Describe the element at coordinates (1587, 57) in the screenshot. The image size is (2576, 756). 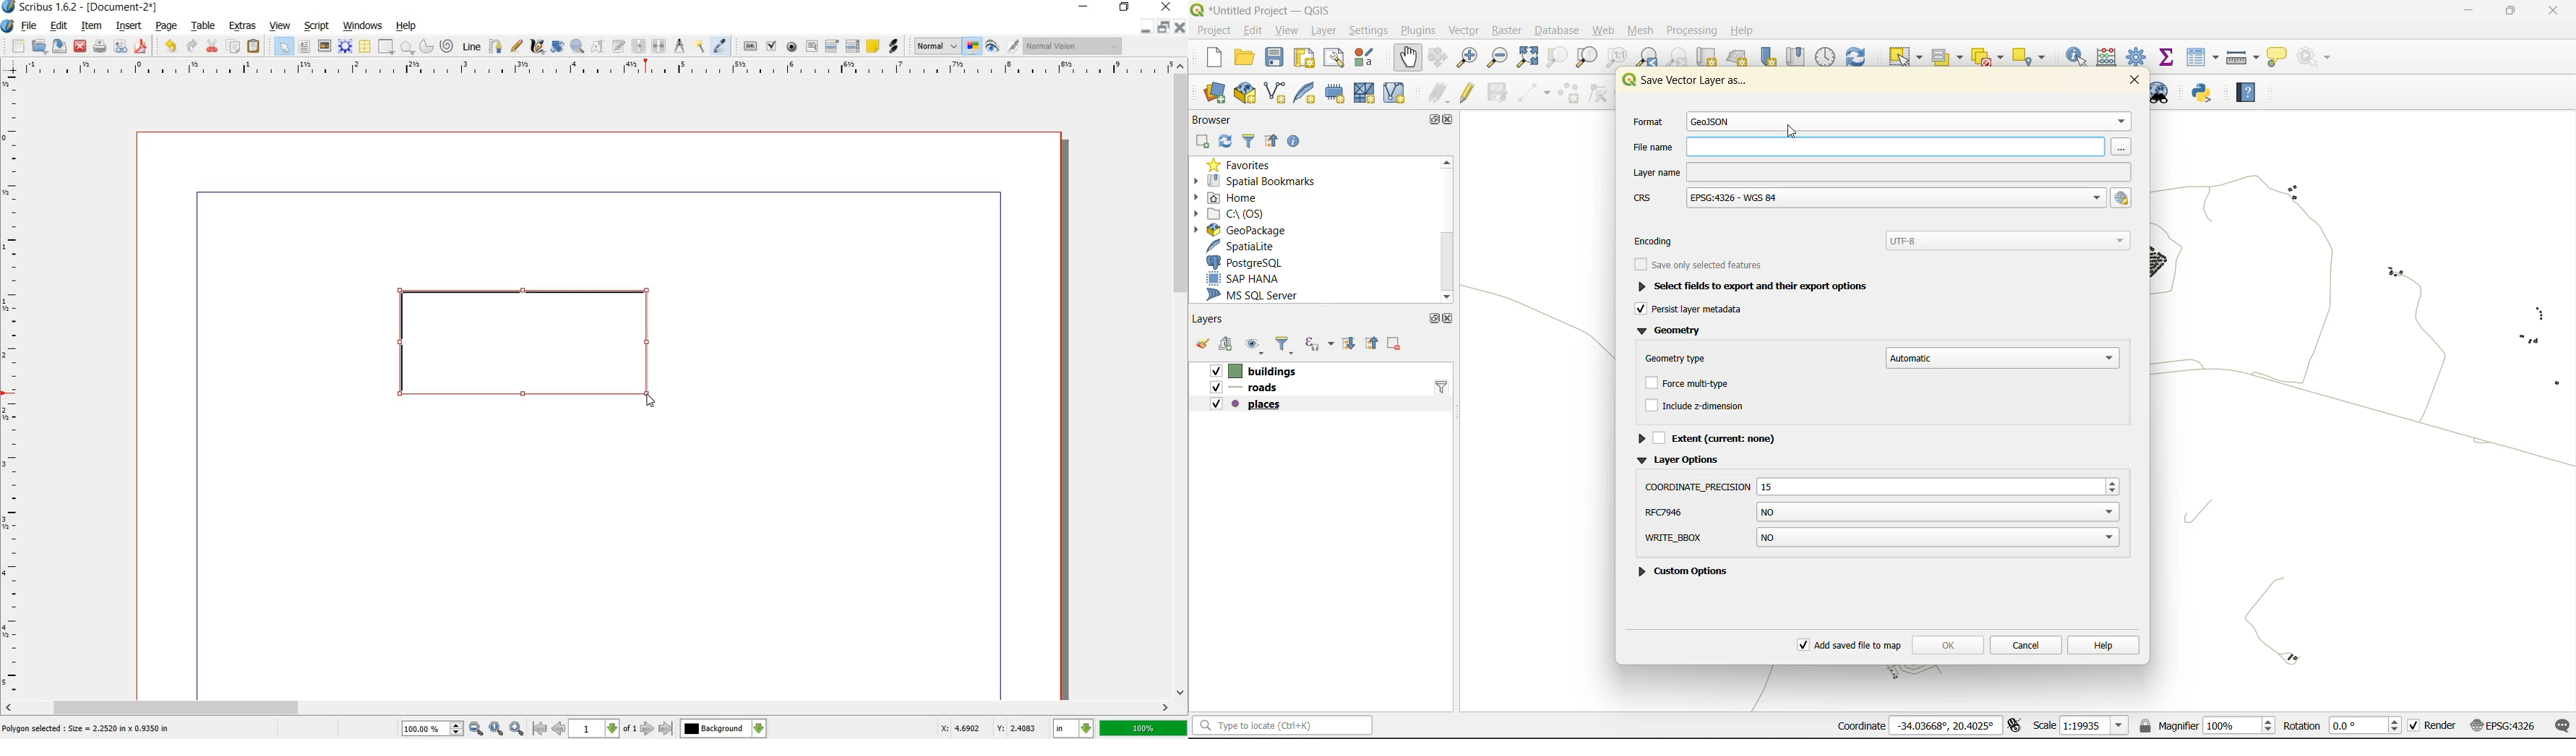
I see `zoom layer` at that location.